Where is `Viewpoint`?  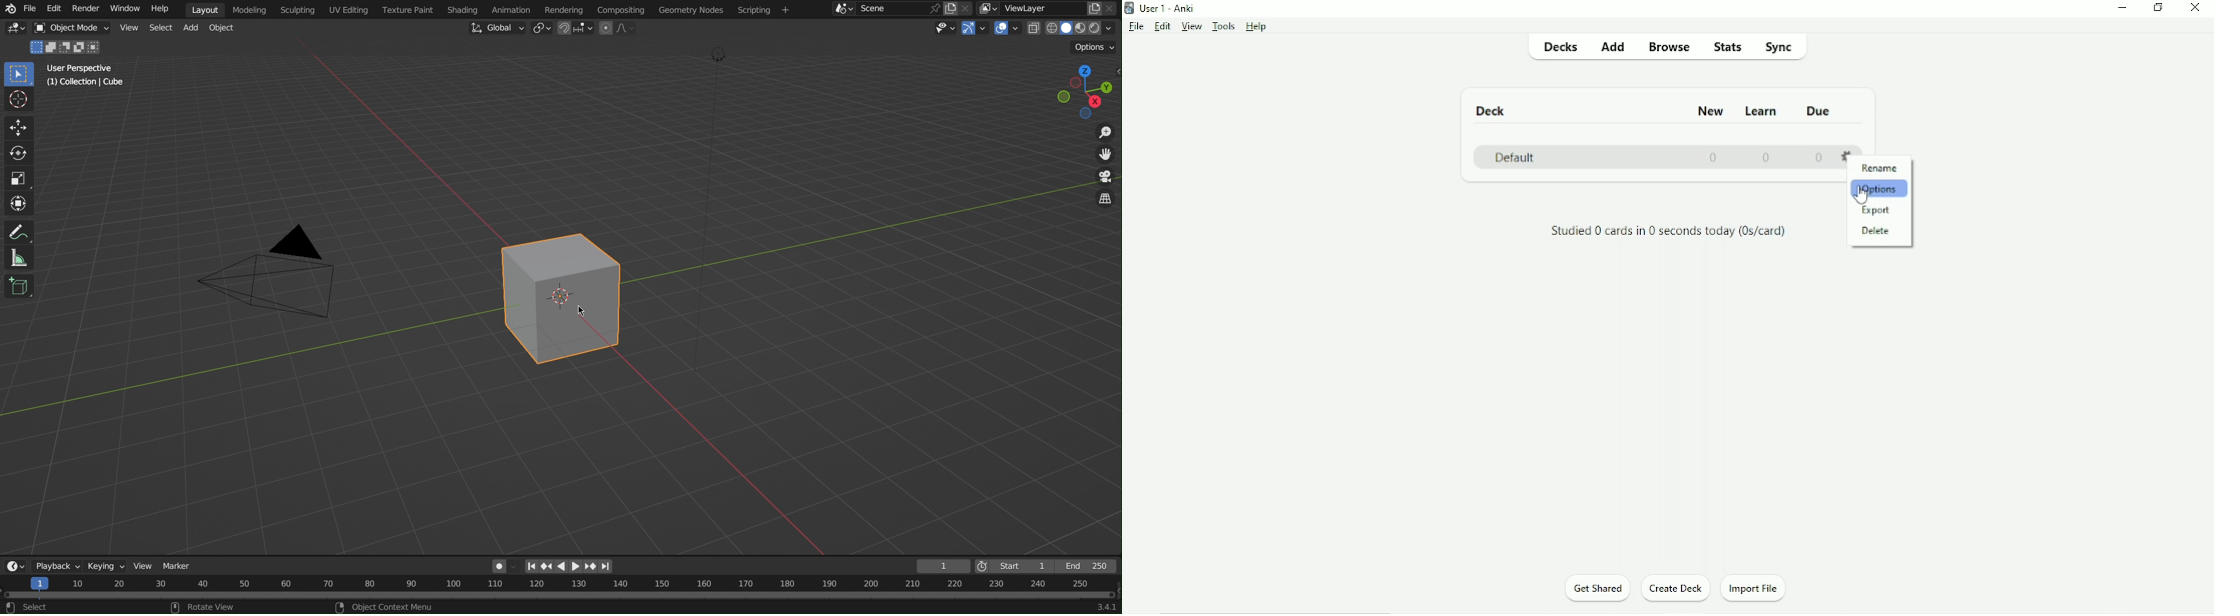 Viewpoint is located at coordinates (1071, 92).